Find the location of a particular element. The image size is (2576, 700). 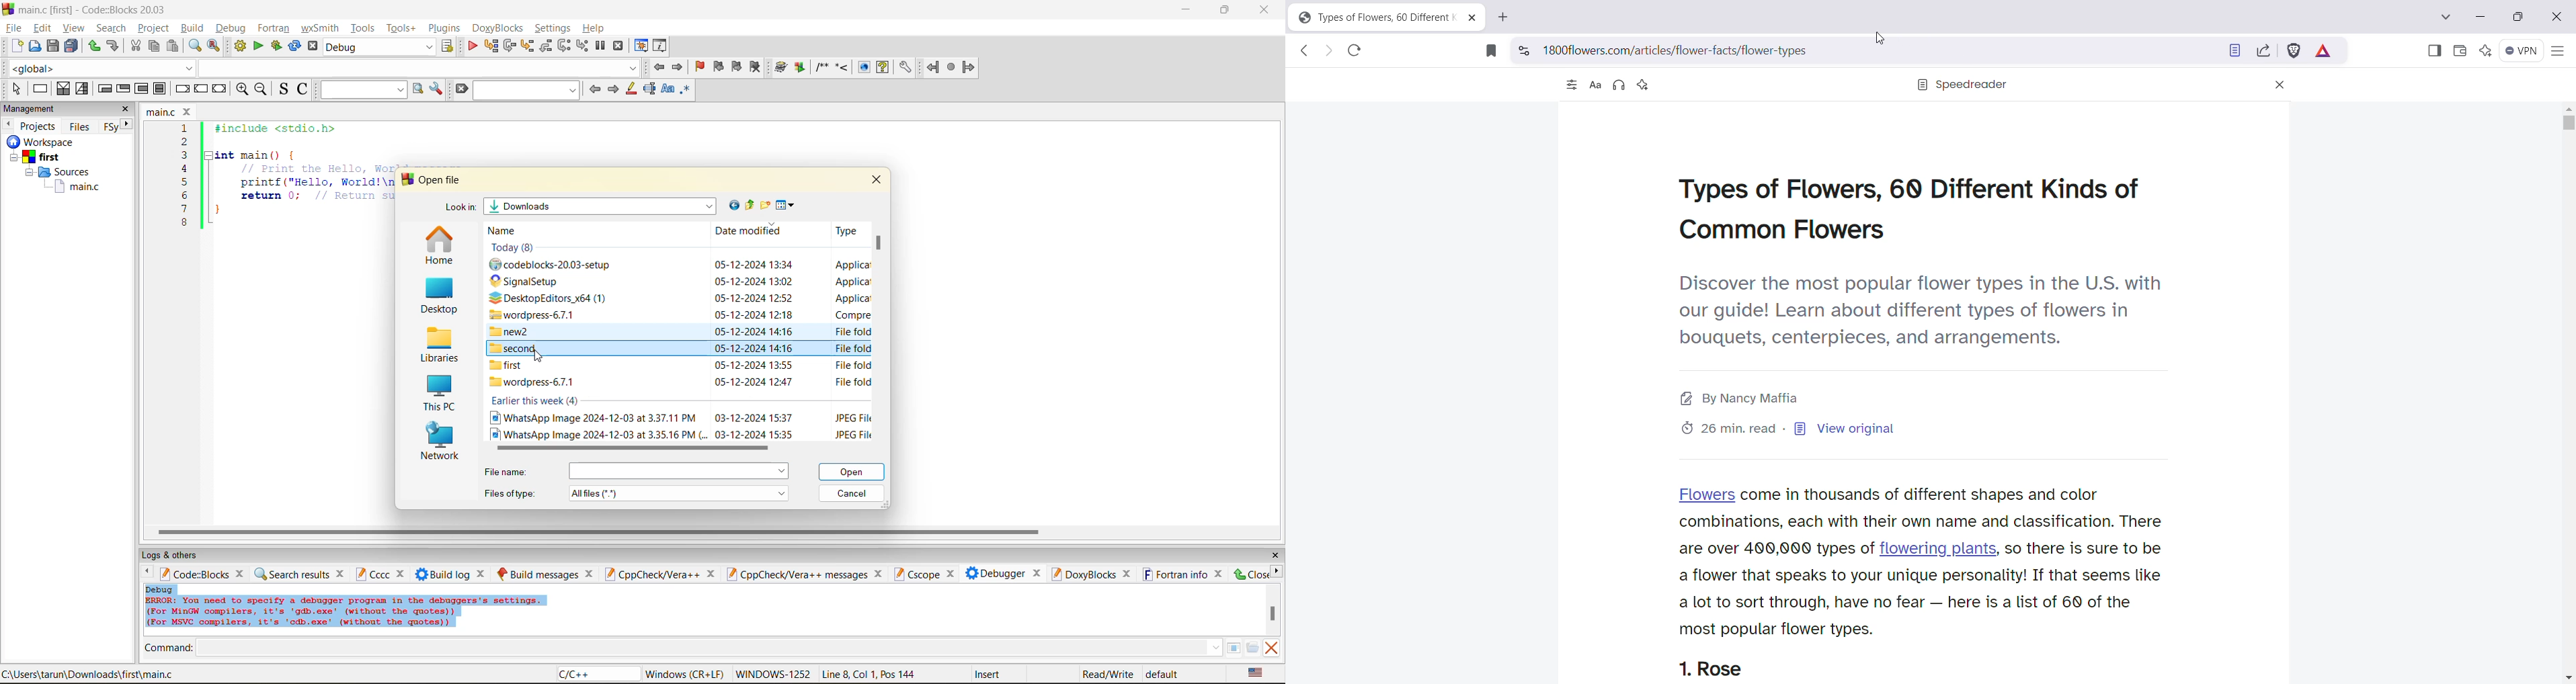

wordpress-6.7.1 is located at coordinates (533, 383).